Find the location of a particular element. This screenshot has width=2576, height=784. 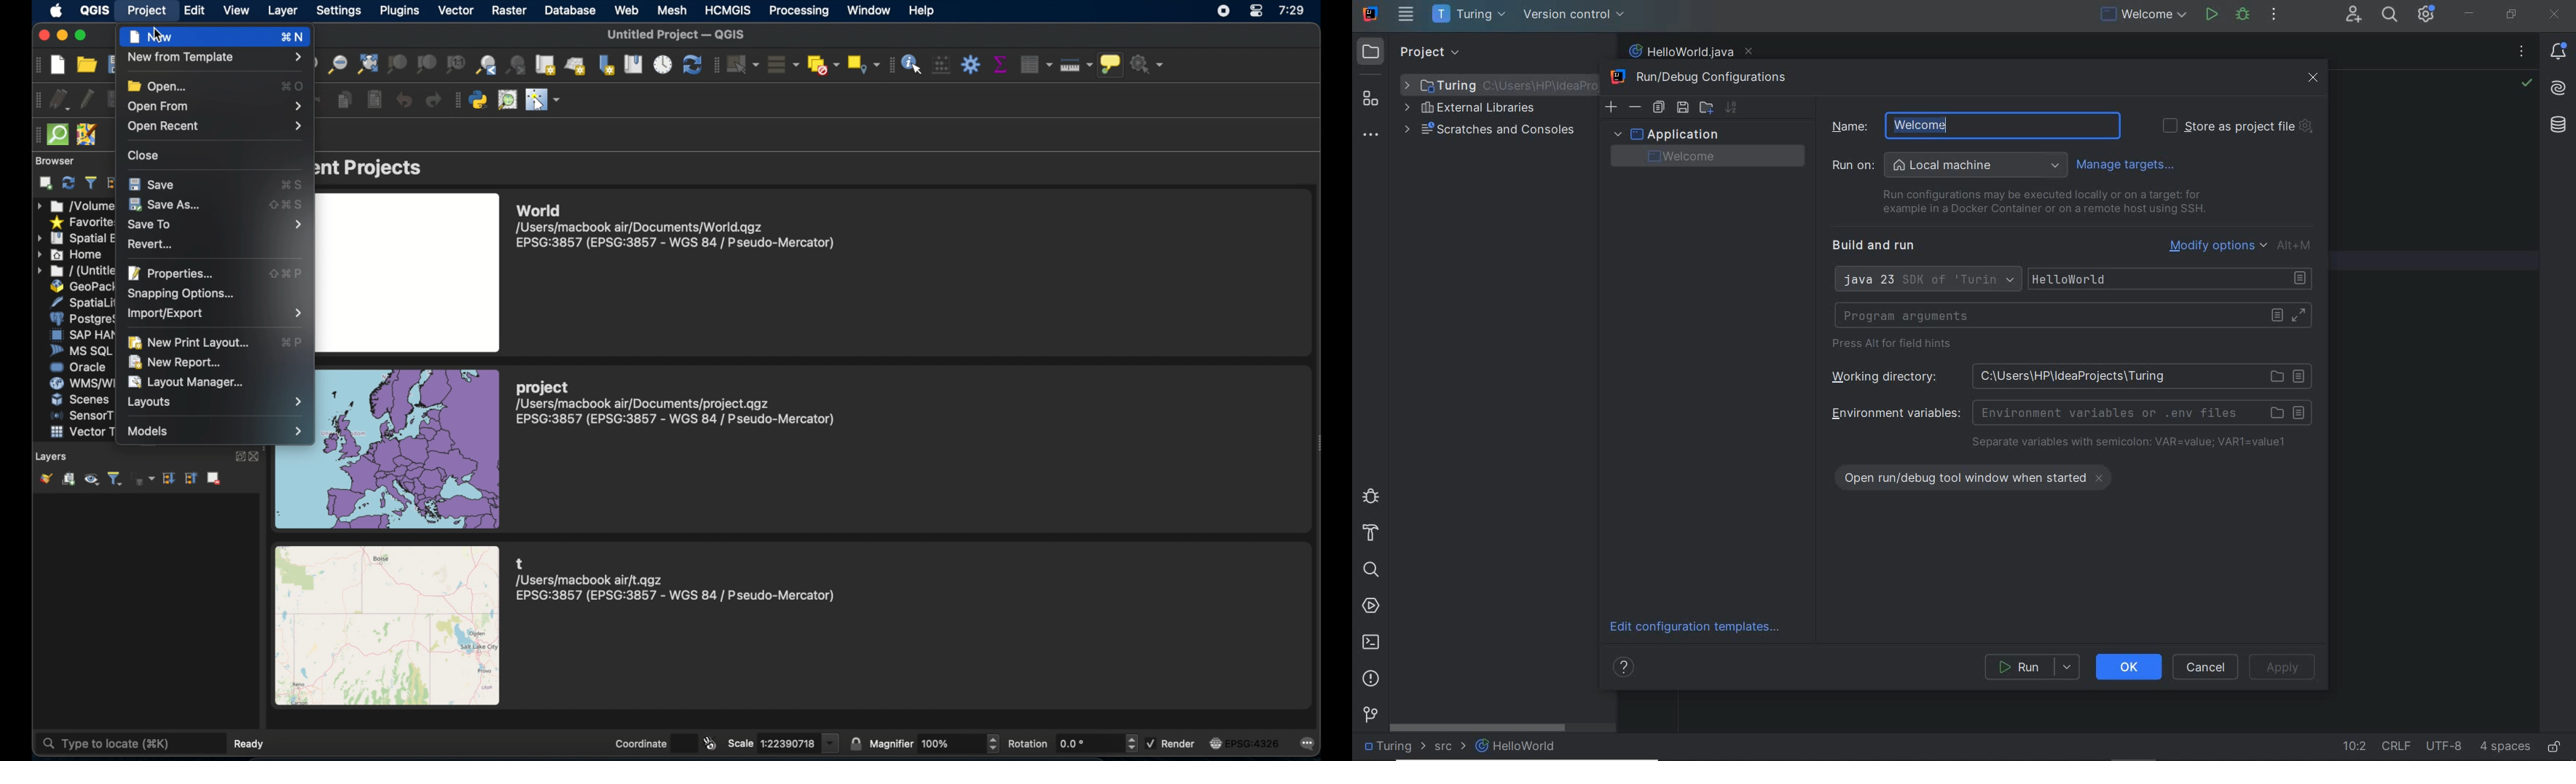

magnifier value is located at coordinates (952, 743).